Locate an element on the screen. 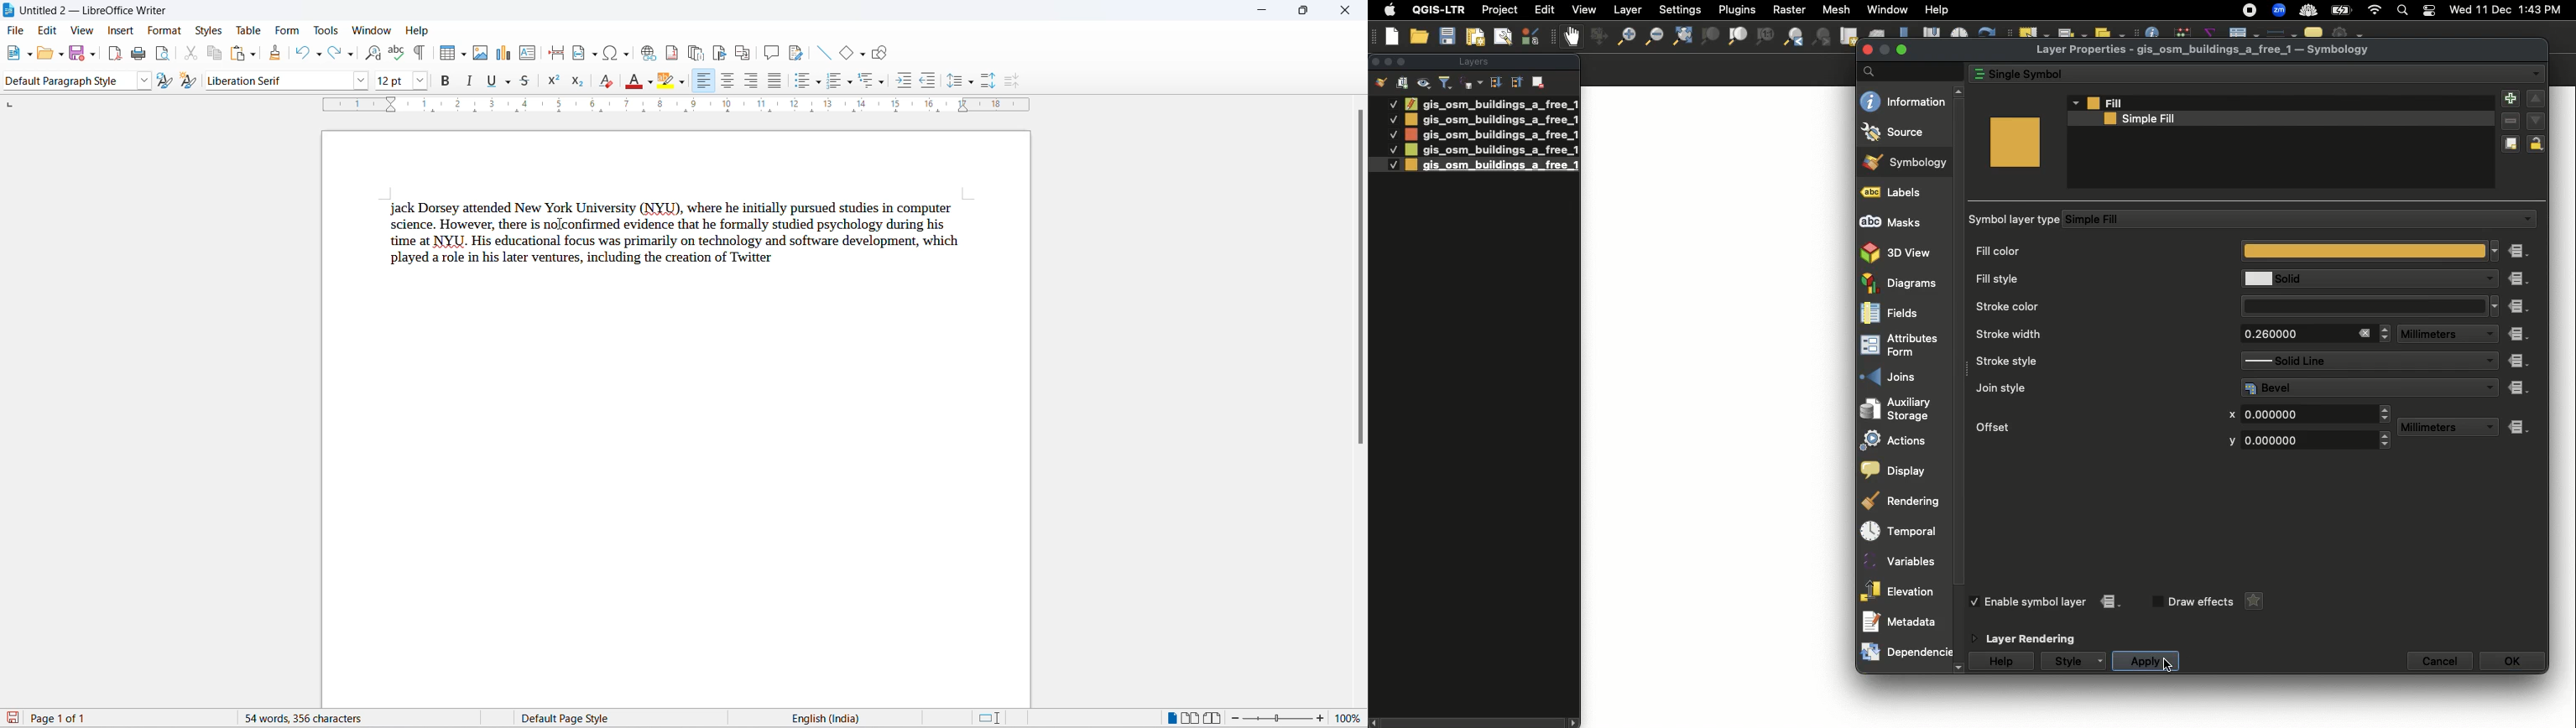 The height and width of the screenshot is (728, 2576). Checked is located at coordinates (1392, 118).